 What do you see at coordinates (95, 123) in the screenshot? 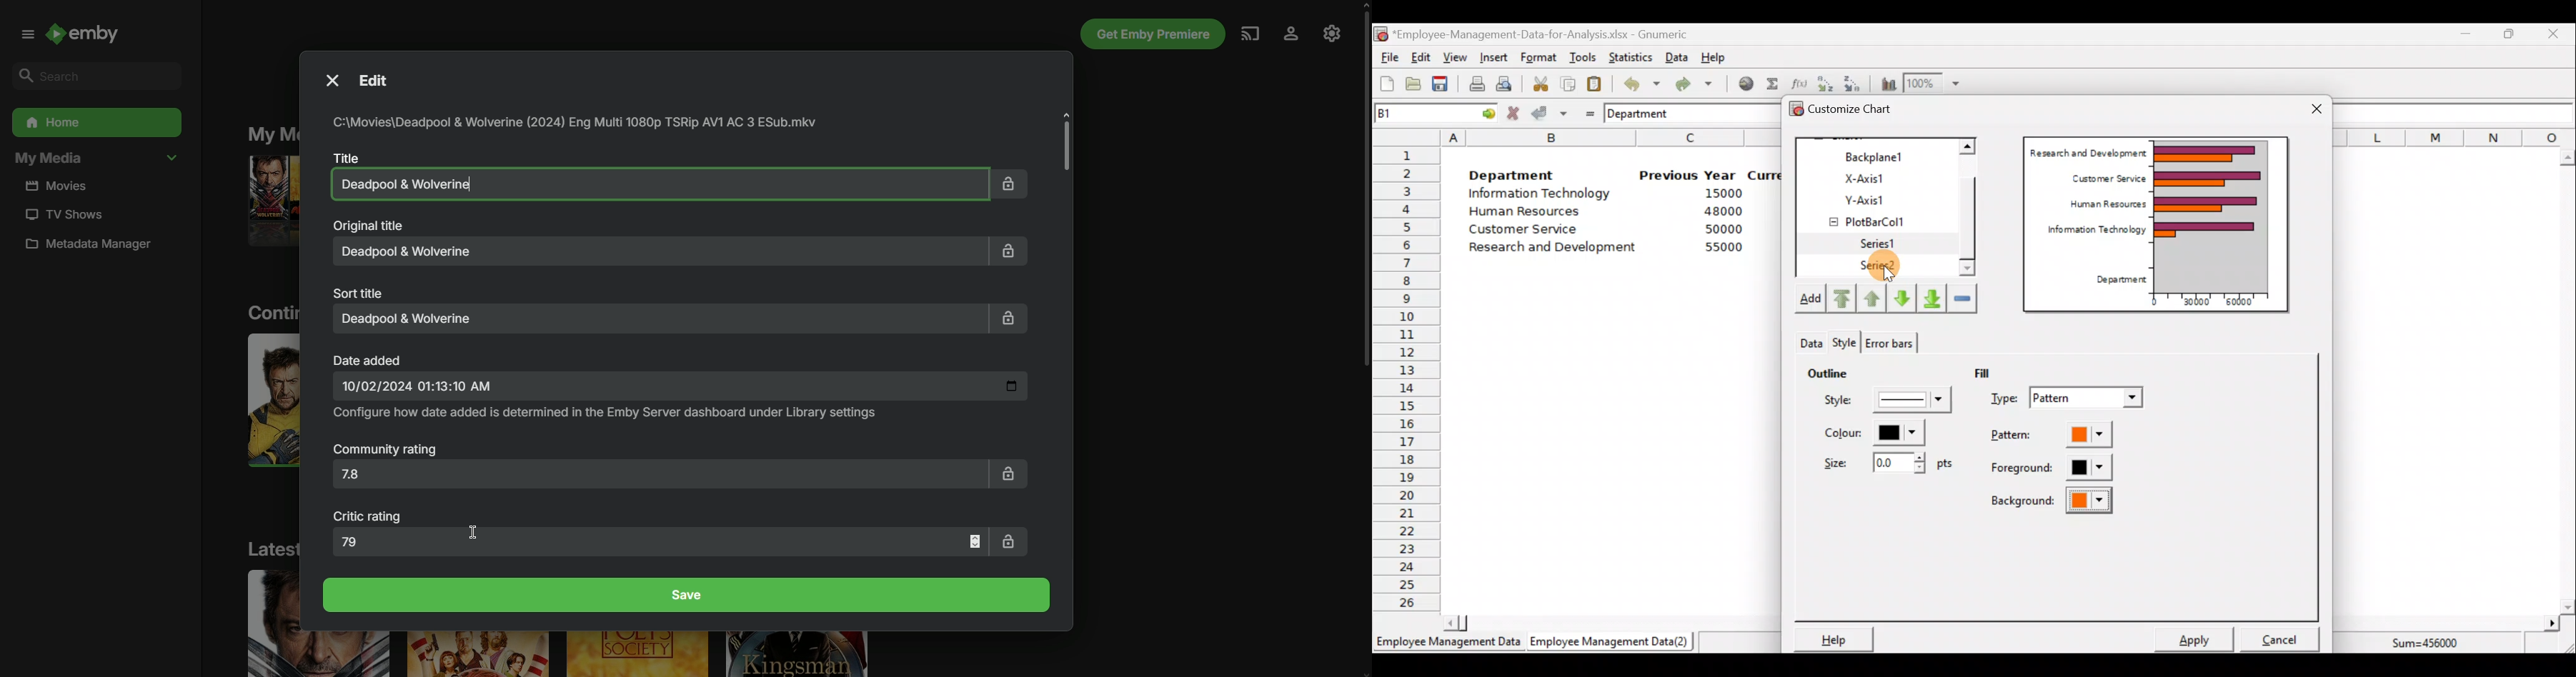
I see `Home` at bounding box center [95, 123].